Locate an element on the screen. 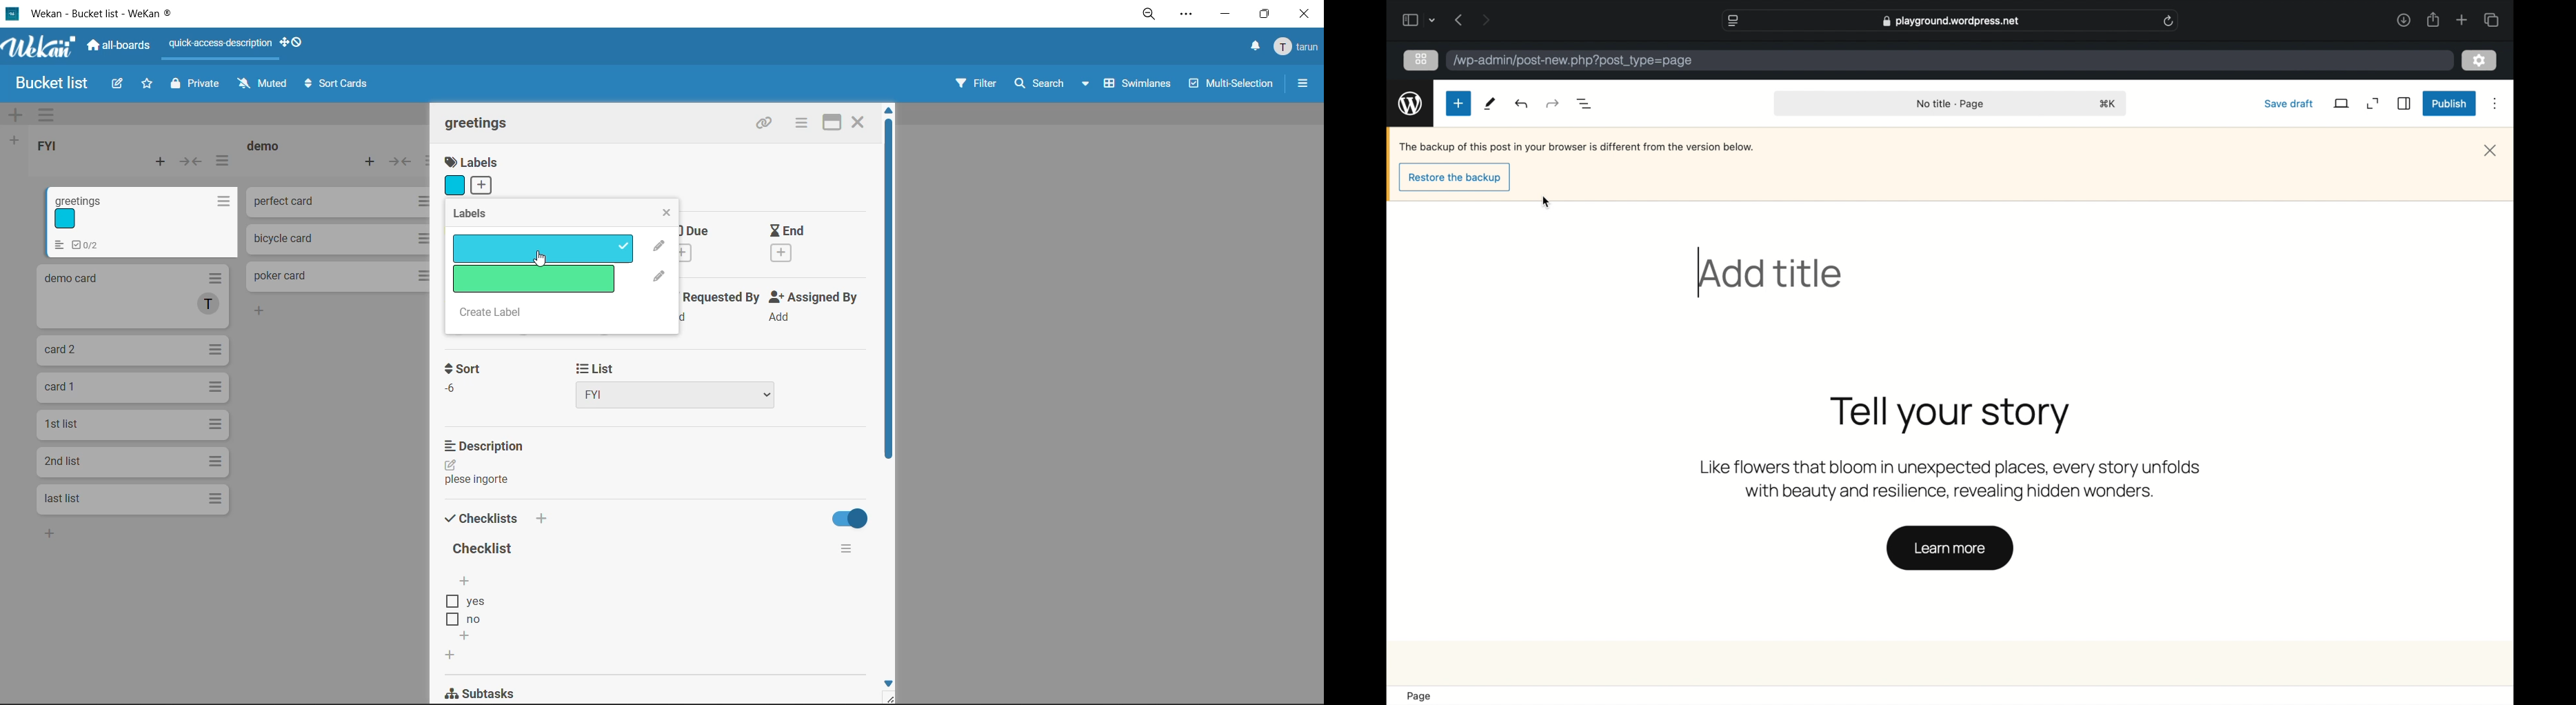 The image size is (2576, 728). add new checklist is located at coordinates (449, 654).